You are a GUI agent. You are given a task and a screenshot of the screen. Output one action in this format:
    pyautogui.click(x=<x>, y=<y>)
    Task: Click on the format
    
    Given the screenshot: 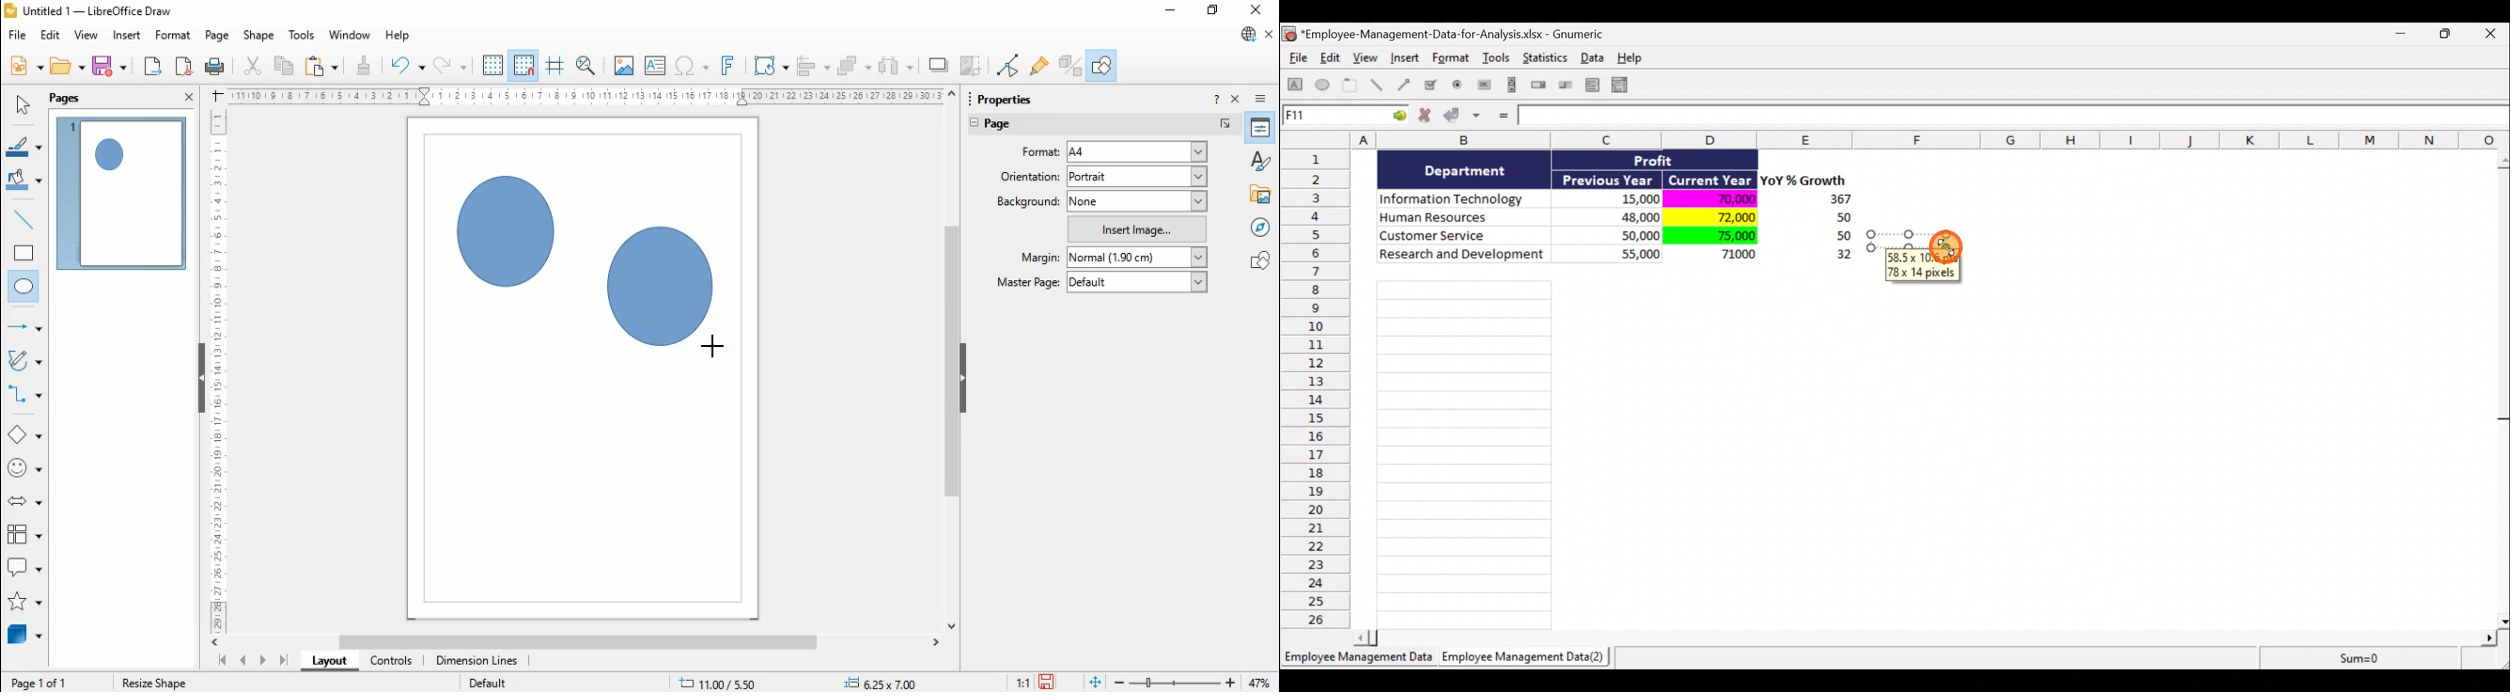 What is the action you would take?
    pyautogui.click(x=174, y=36)
    